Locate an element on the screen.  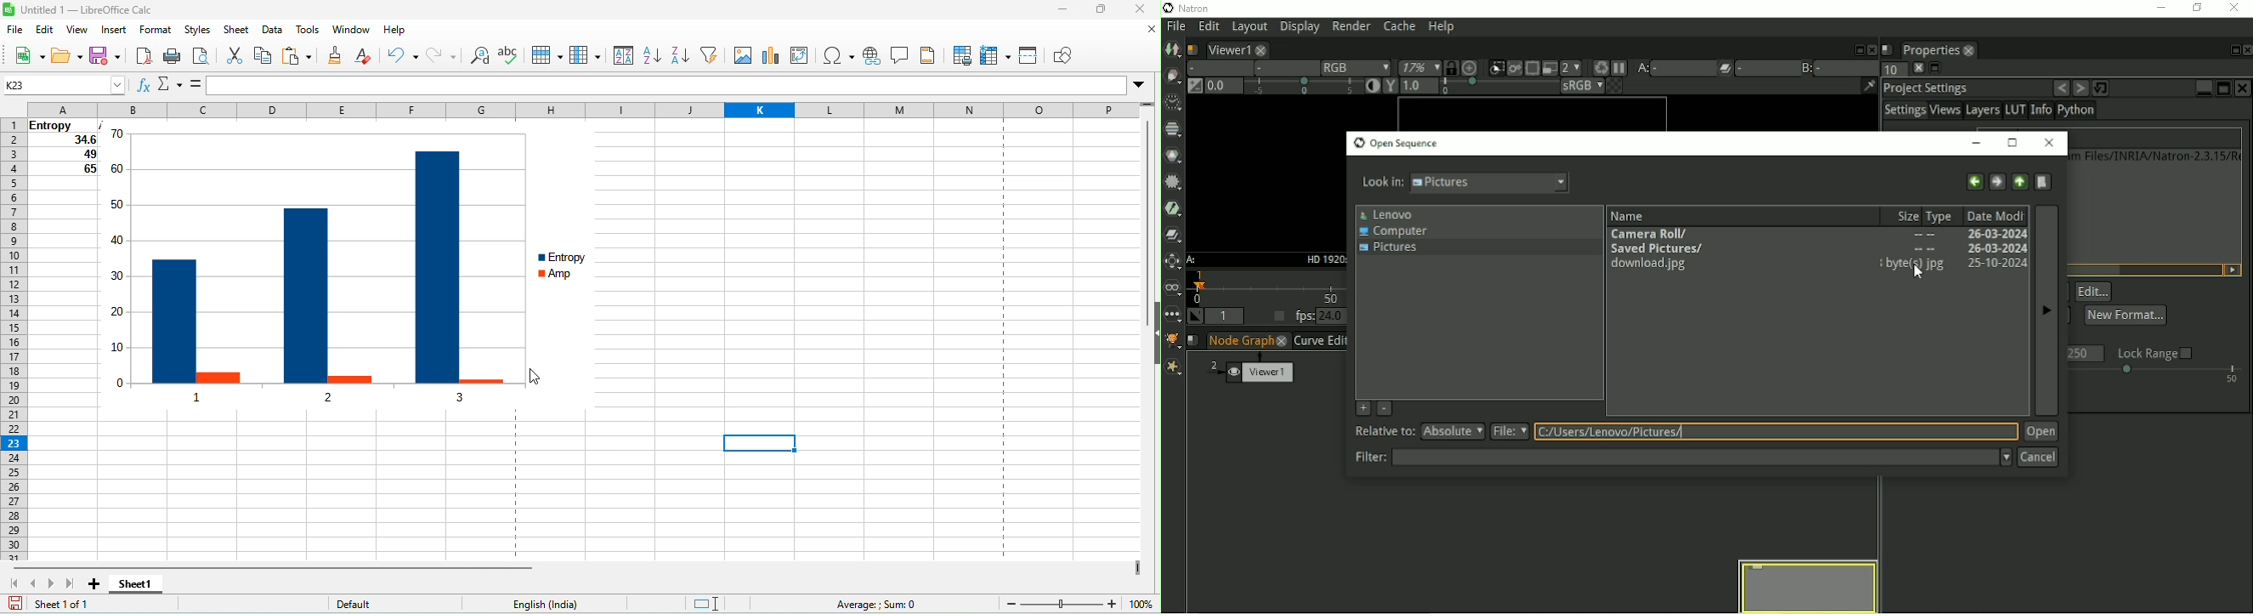
Other is located at coordinates (1172, 314).